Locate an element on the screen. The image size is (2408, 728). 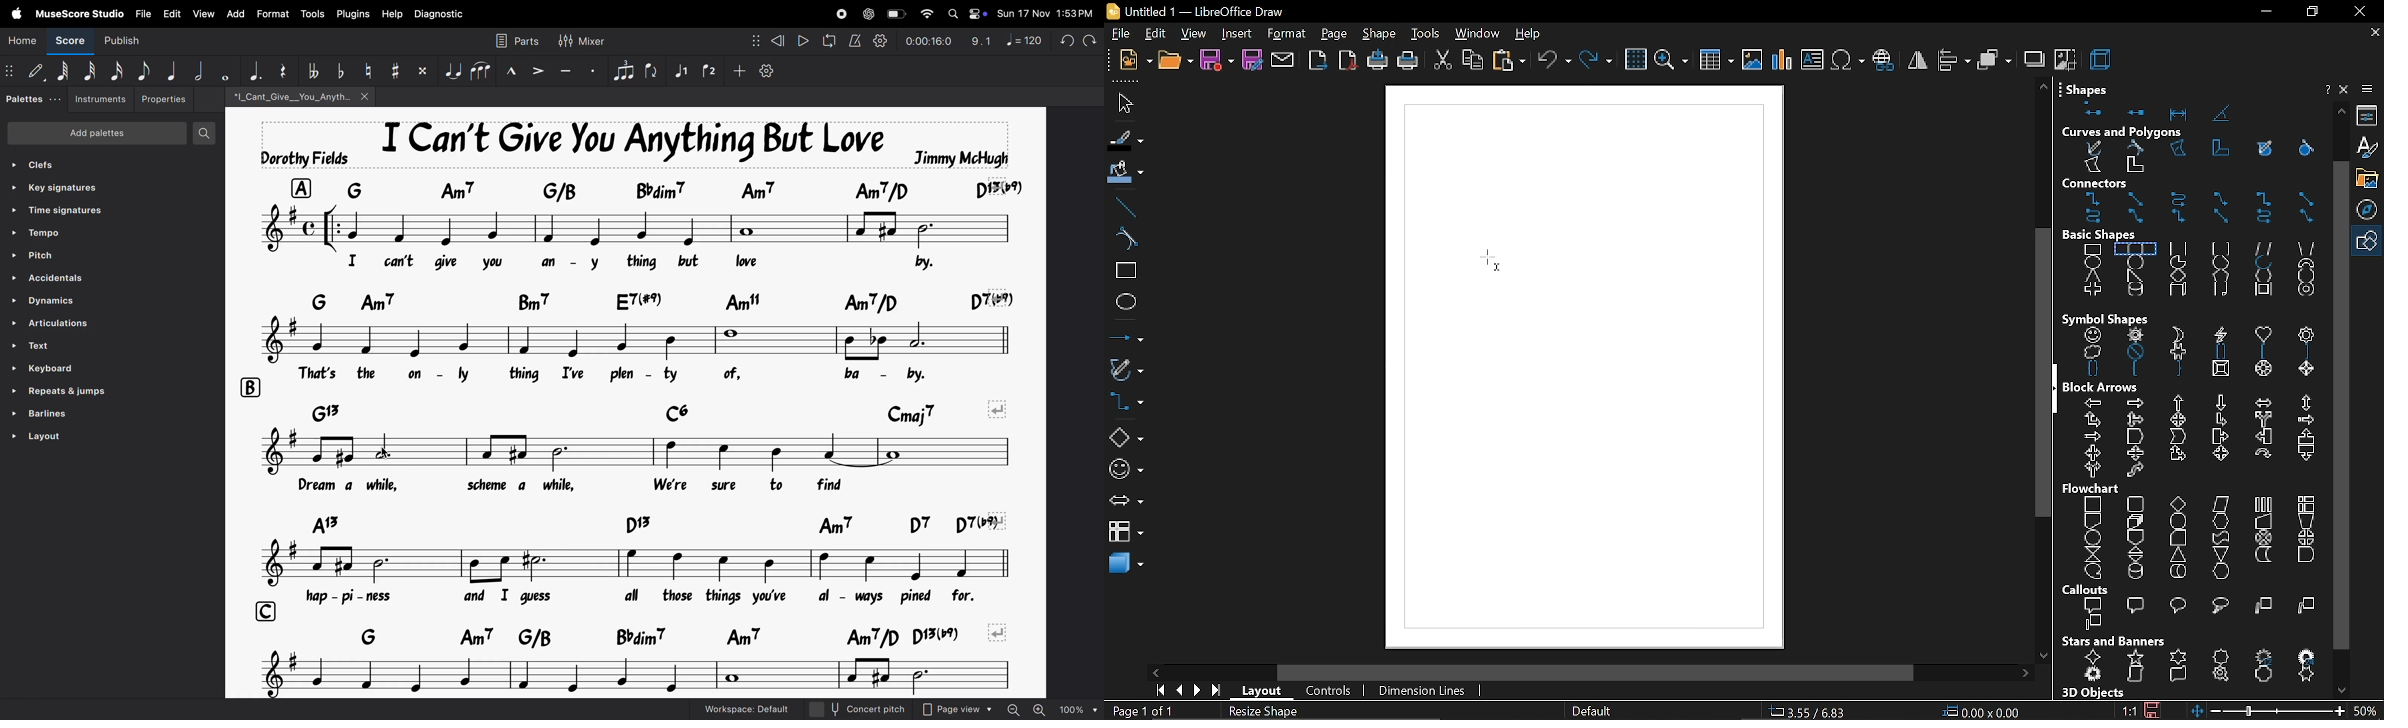
matrix is located at coordinates (9, 72).